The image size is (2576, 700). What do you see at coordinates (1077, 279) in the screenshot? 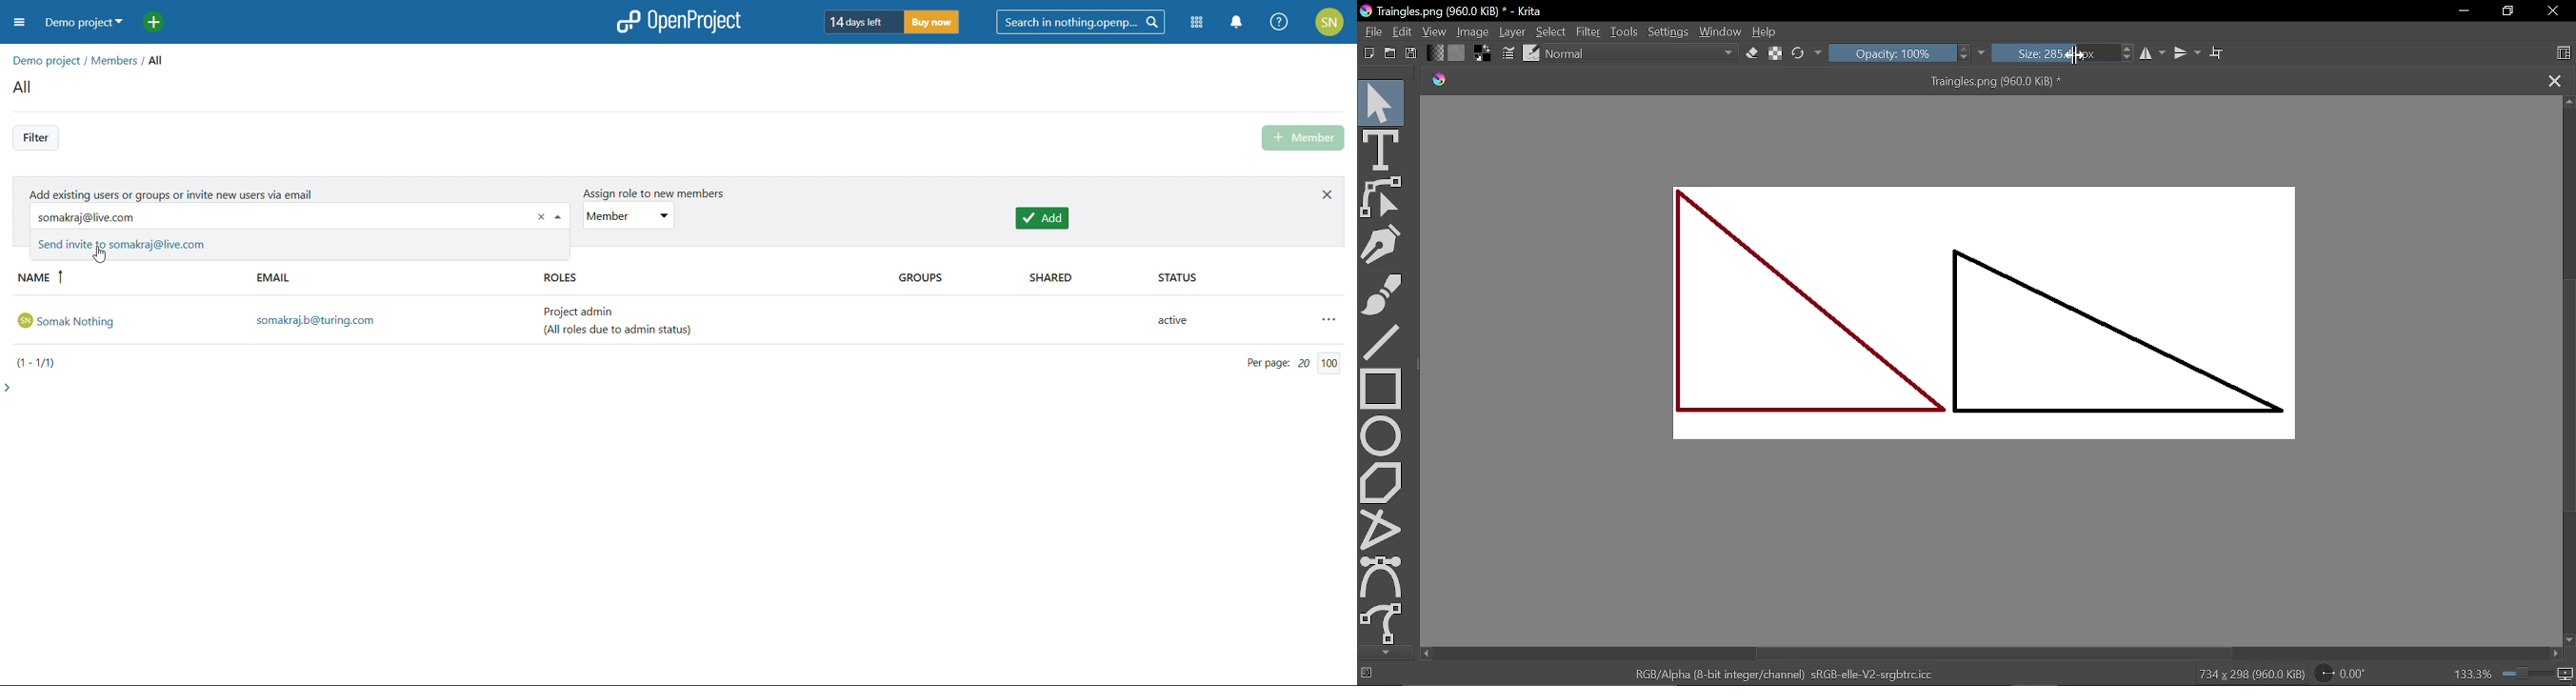
I see `shared` at bounding box center [1077, 279].